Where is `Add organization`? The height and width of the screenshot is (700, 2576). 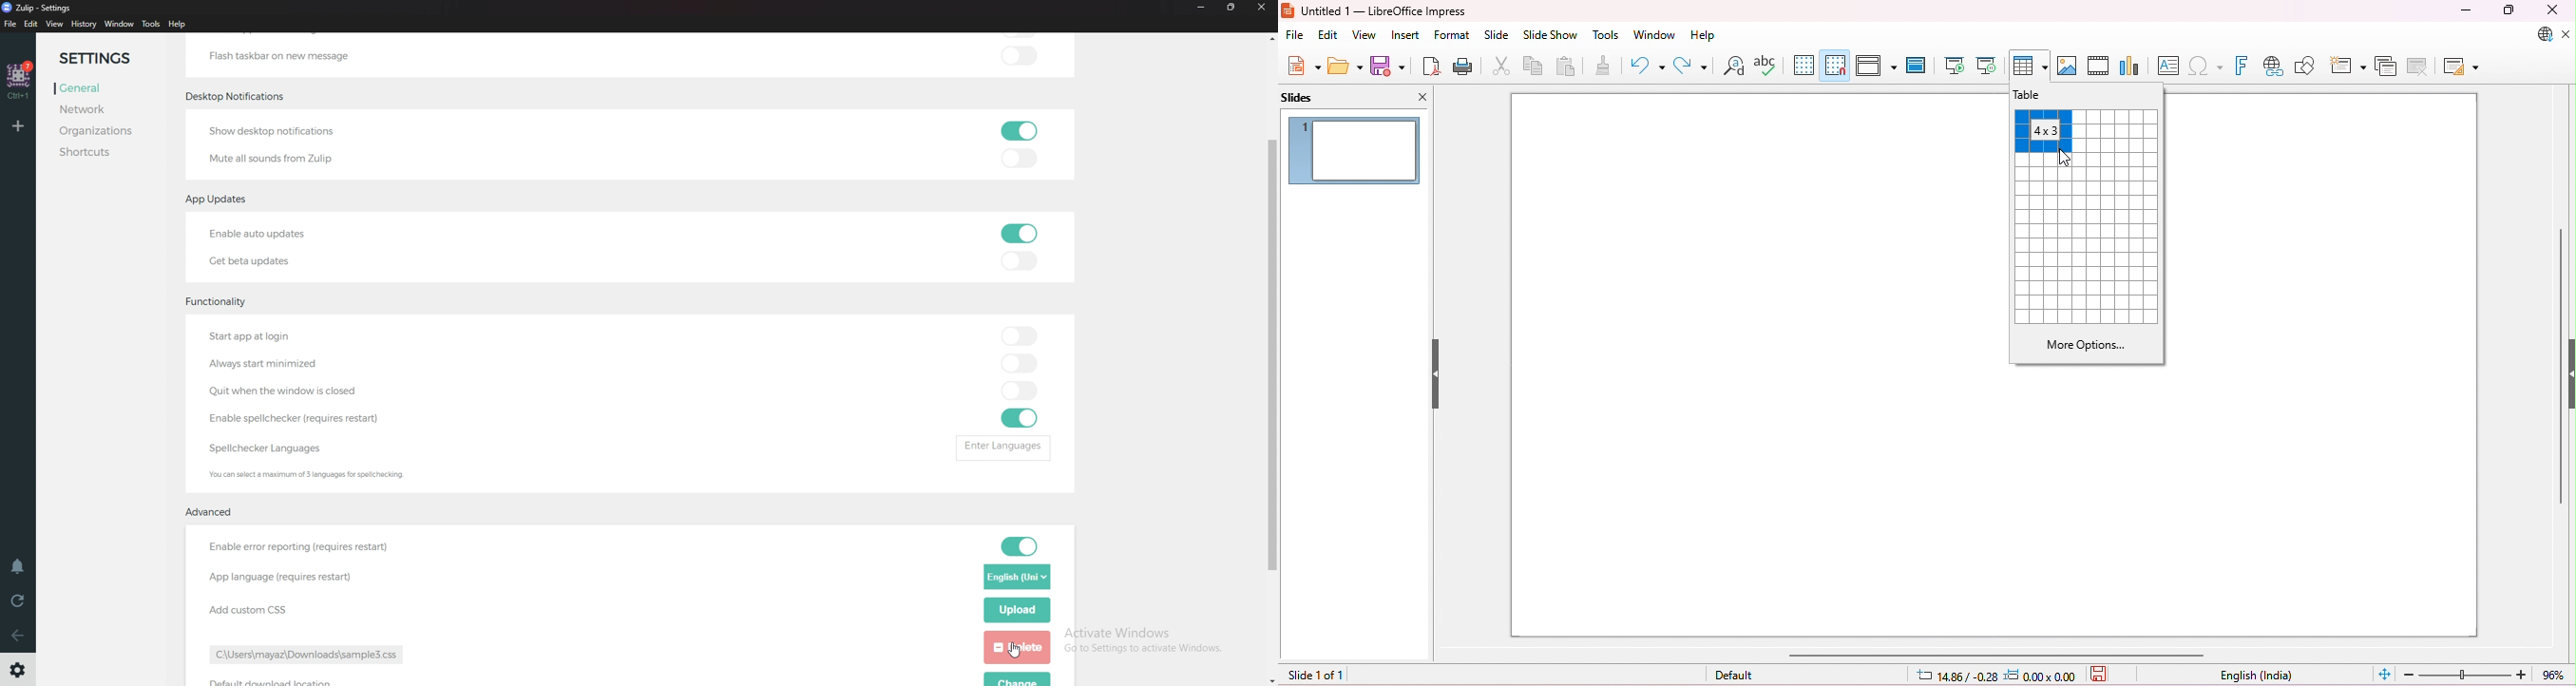
Add organization is located at coordinates (17, 126).